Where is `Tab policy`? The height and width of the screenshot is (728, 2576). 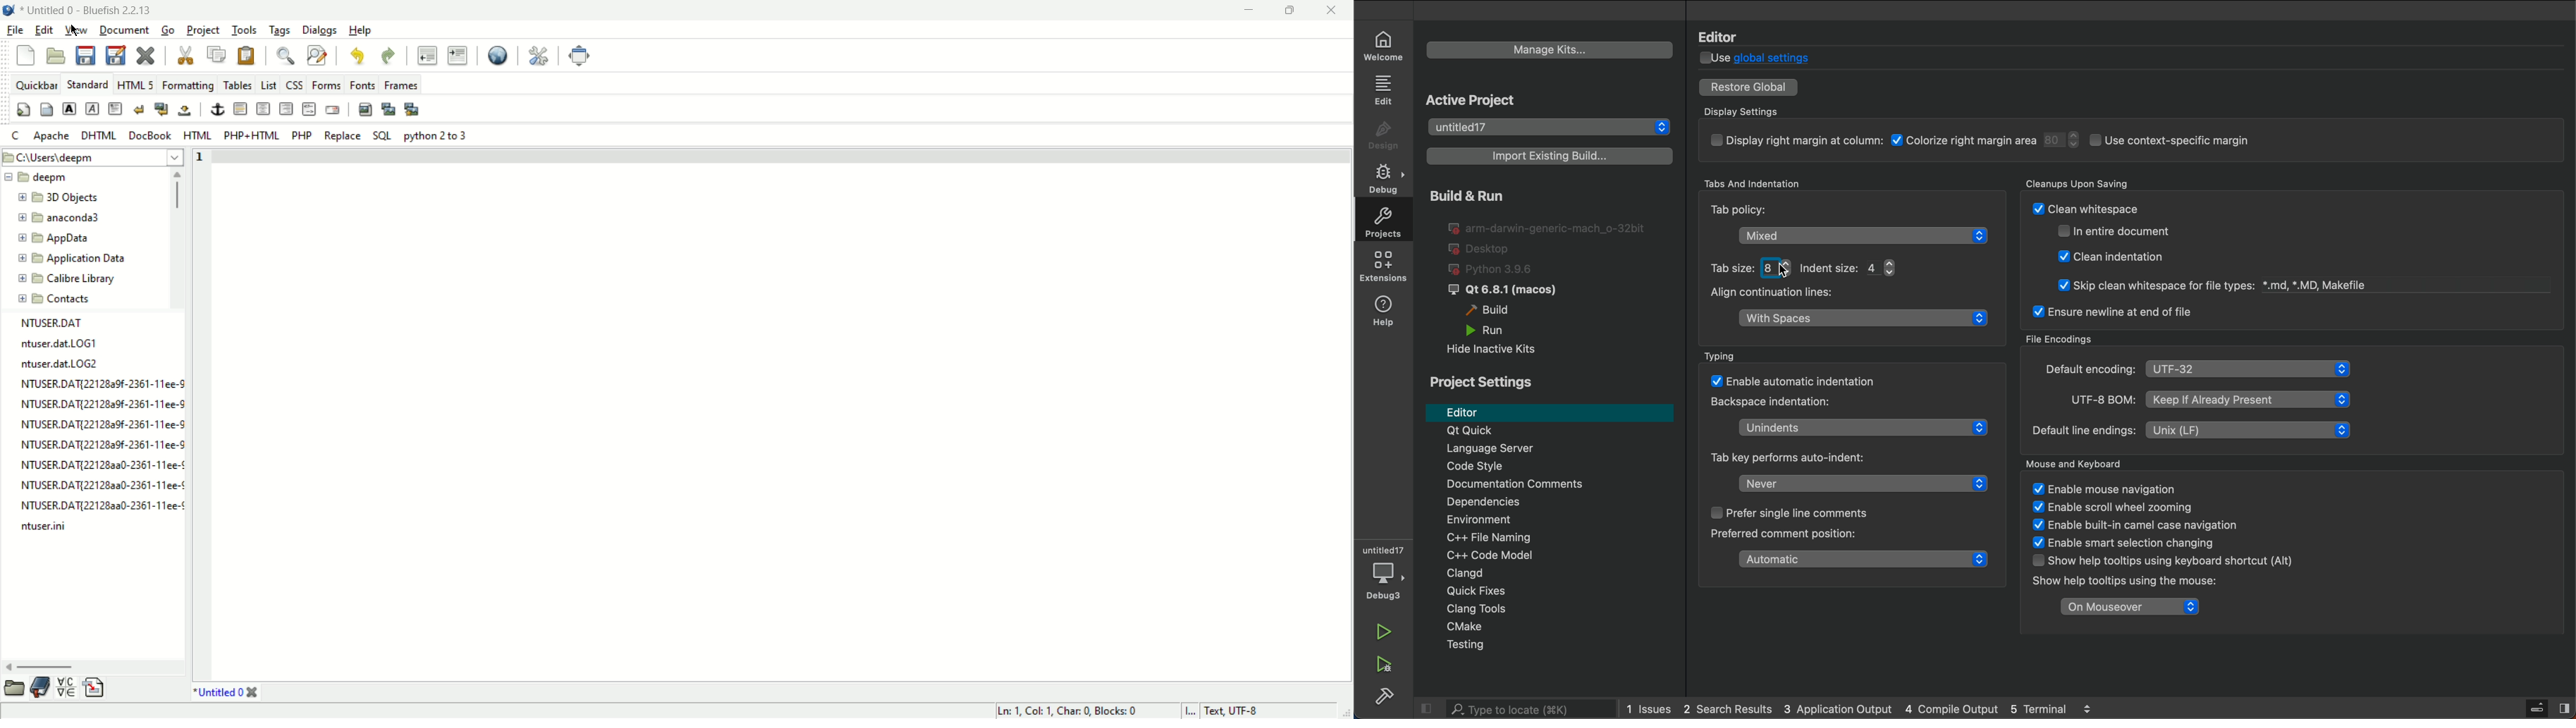 Tab policy is located at coordinates (1773, 213).